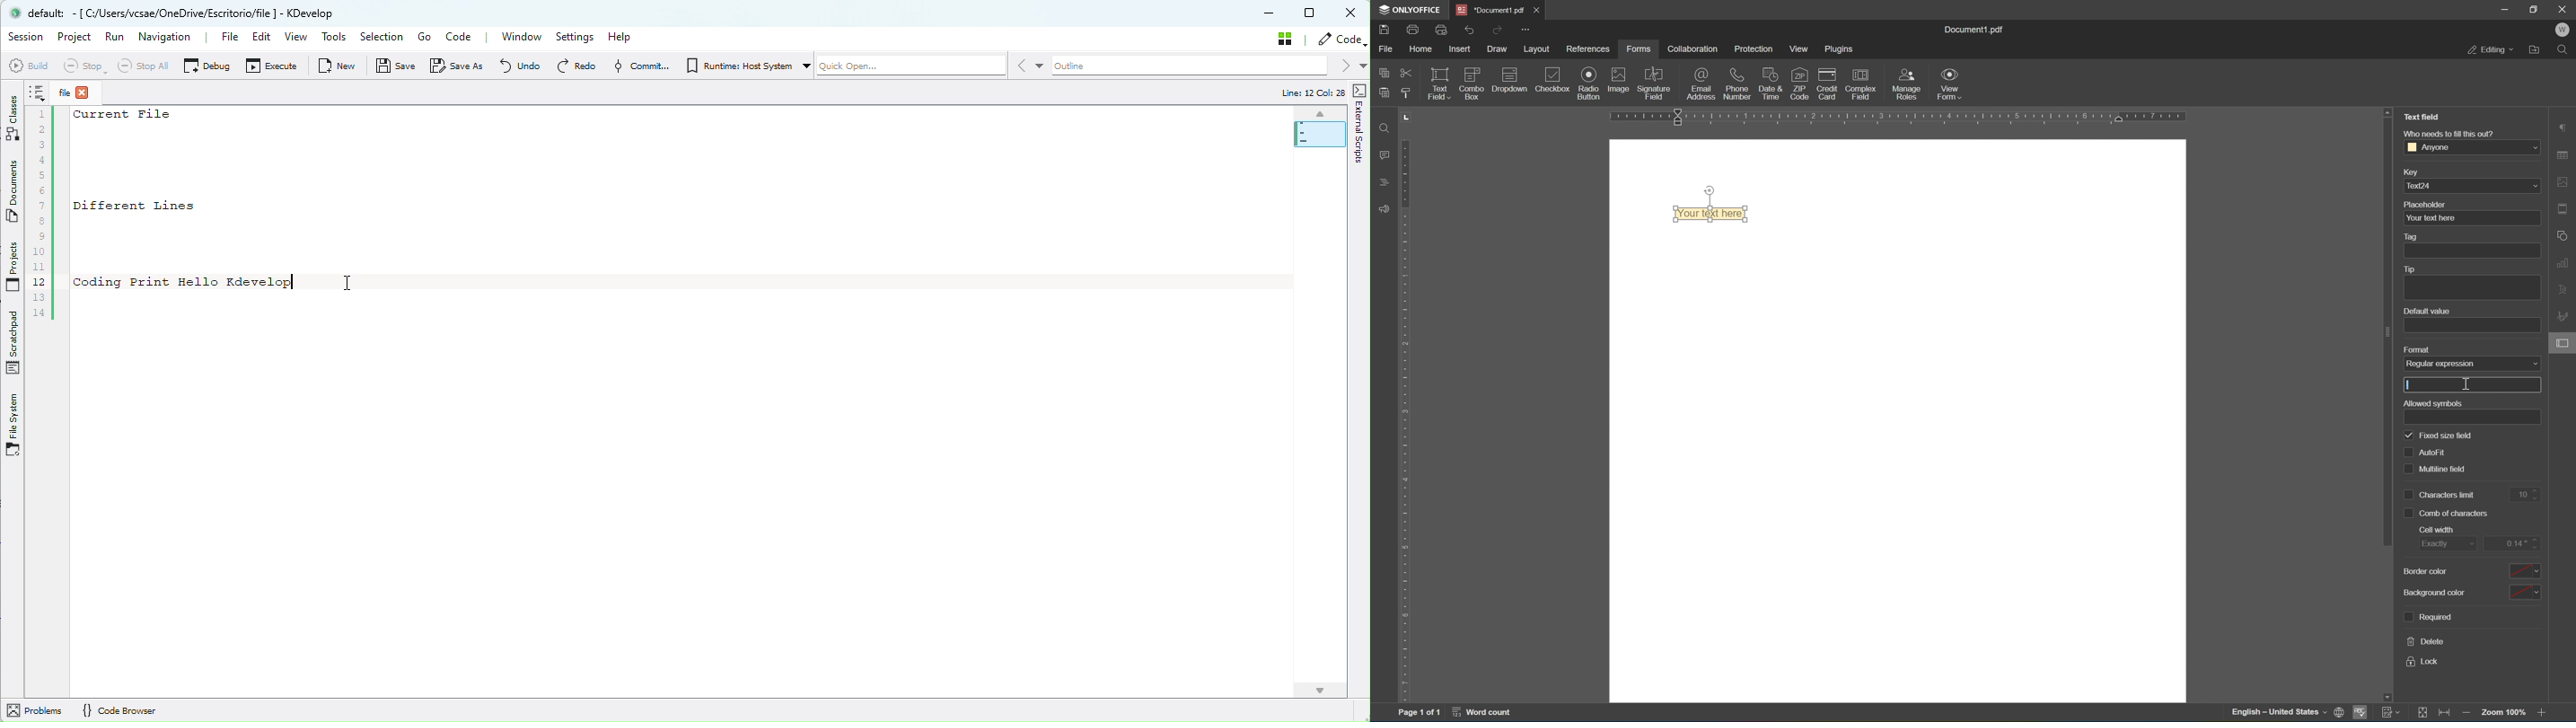 The height and width of the screenshot is (728, 2576). I want to click on feedback and support, so click(1383, 210).